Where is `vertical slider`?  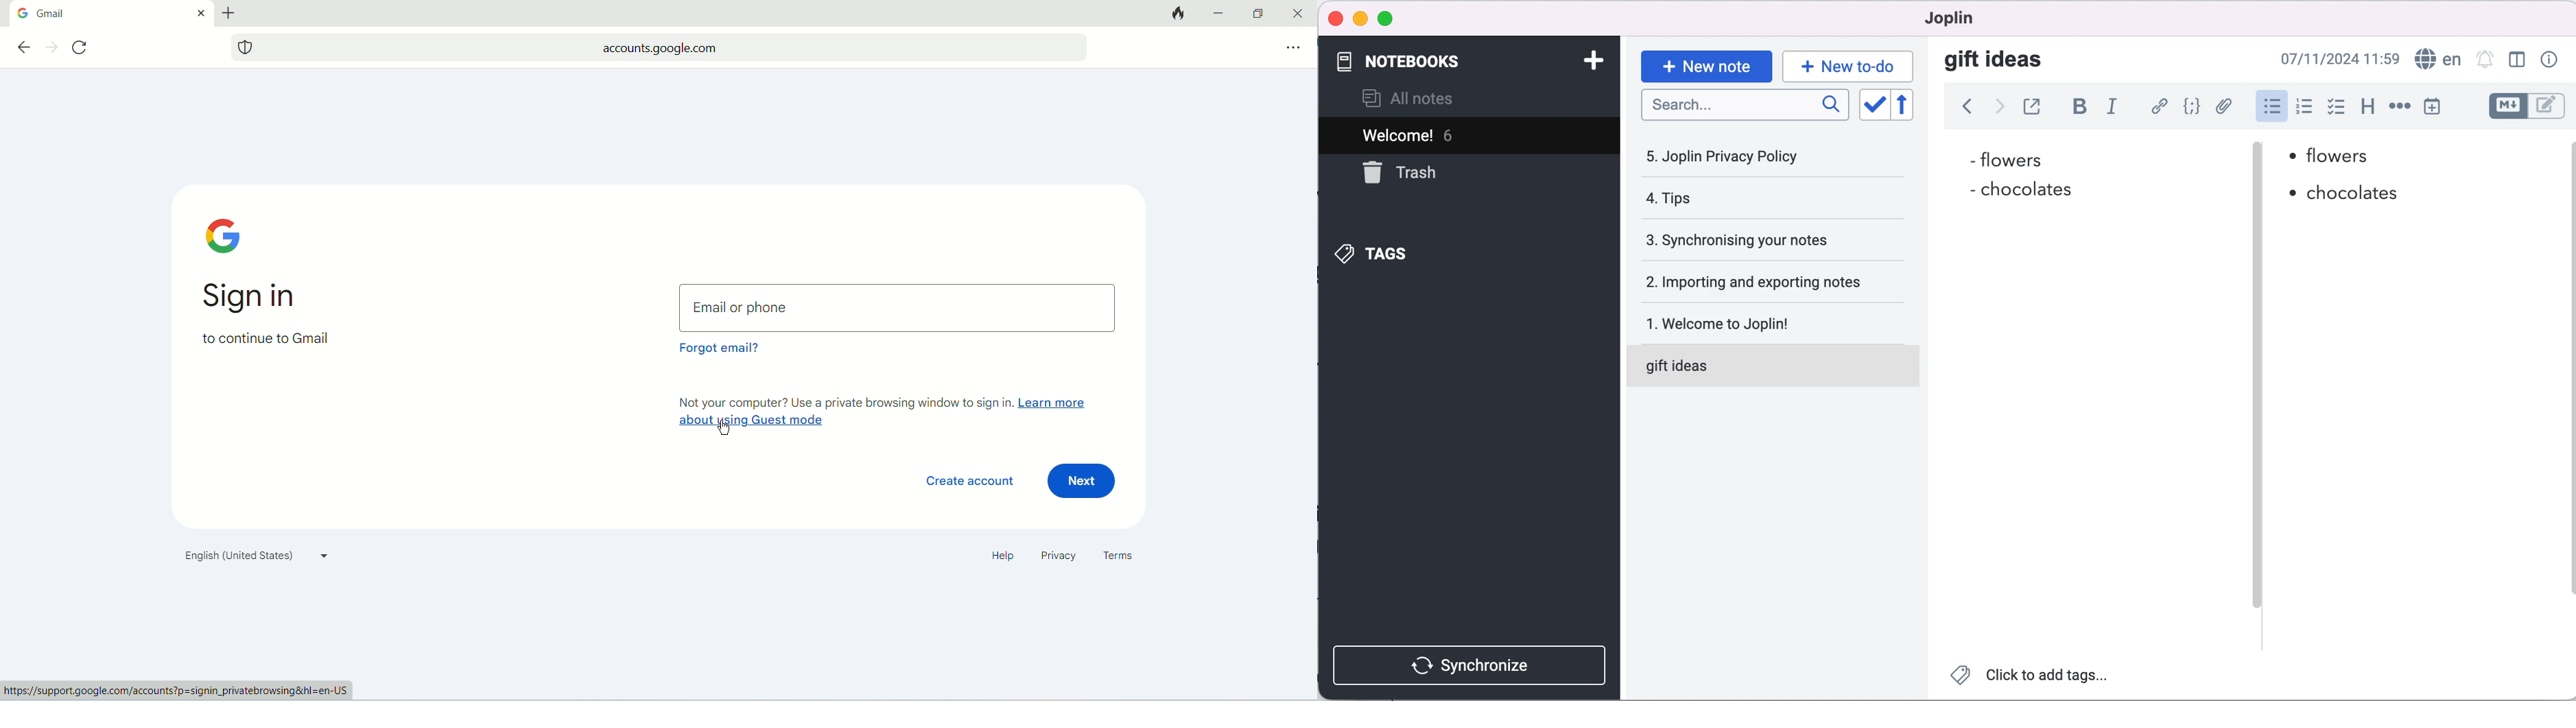 vertical slider is located at coordinates (2257, 184).